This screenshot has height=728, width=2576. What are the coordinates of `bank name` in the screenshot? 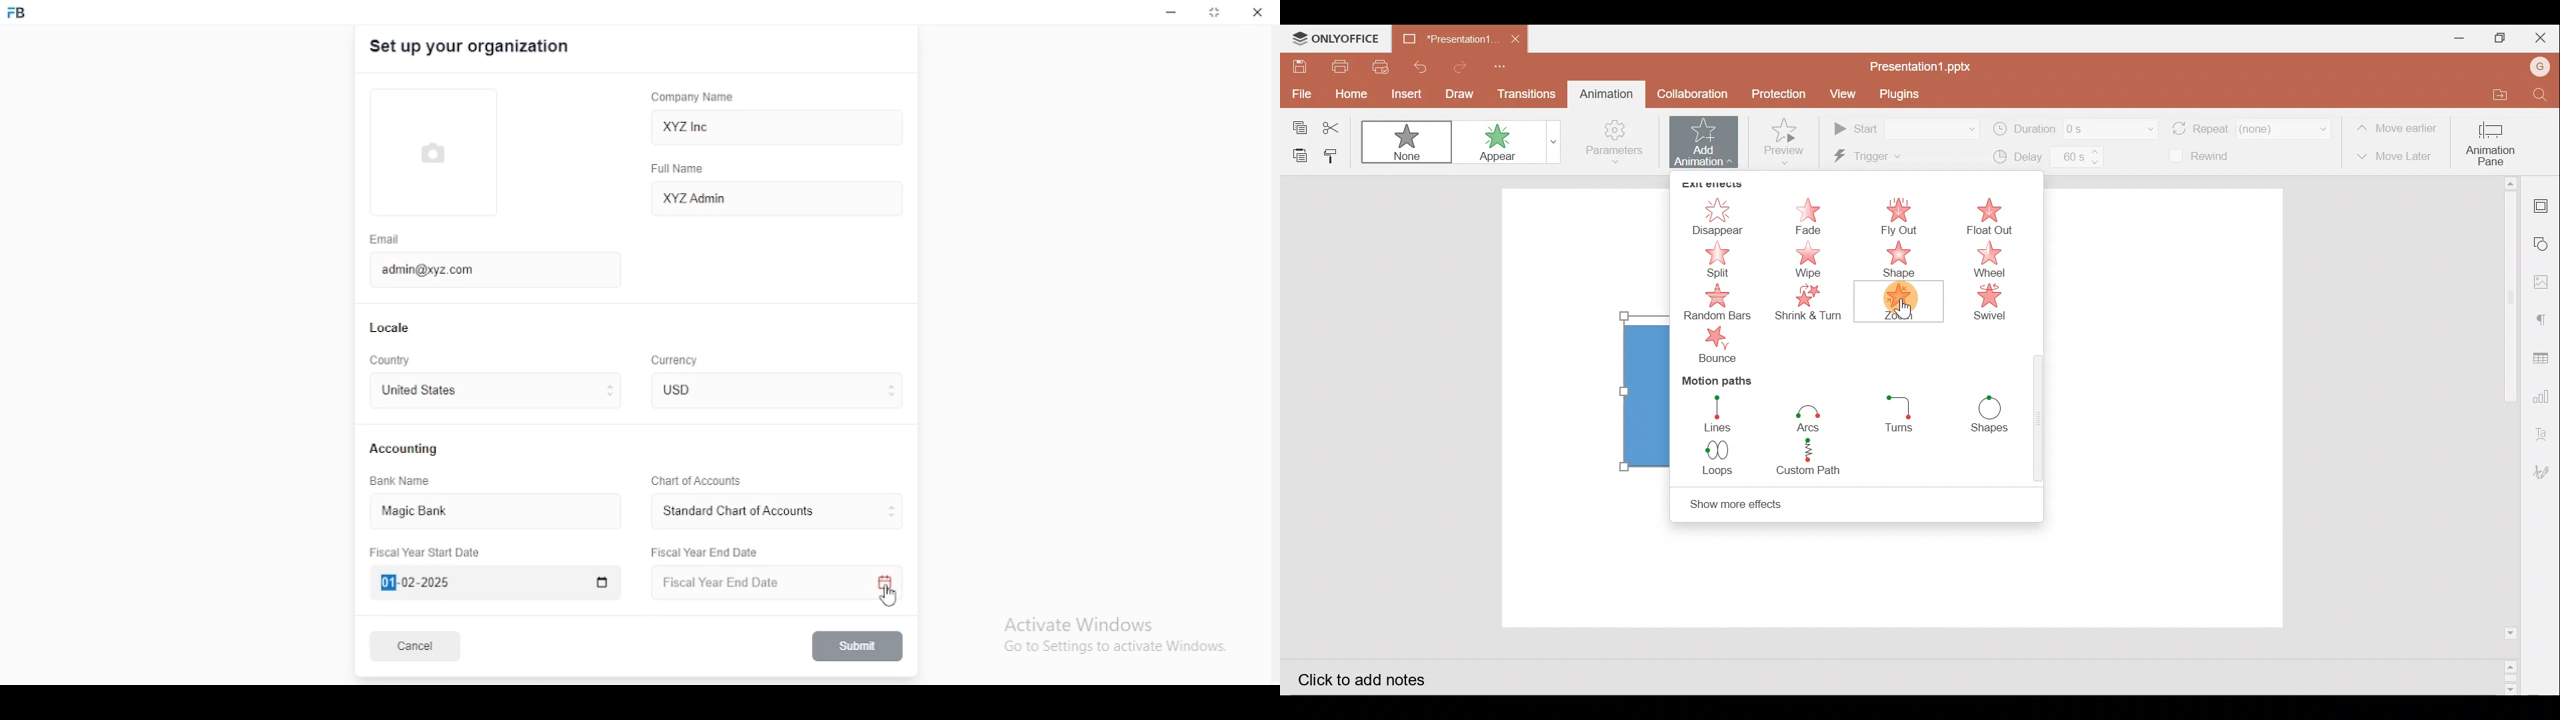 It's located at (401, 481).